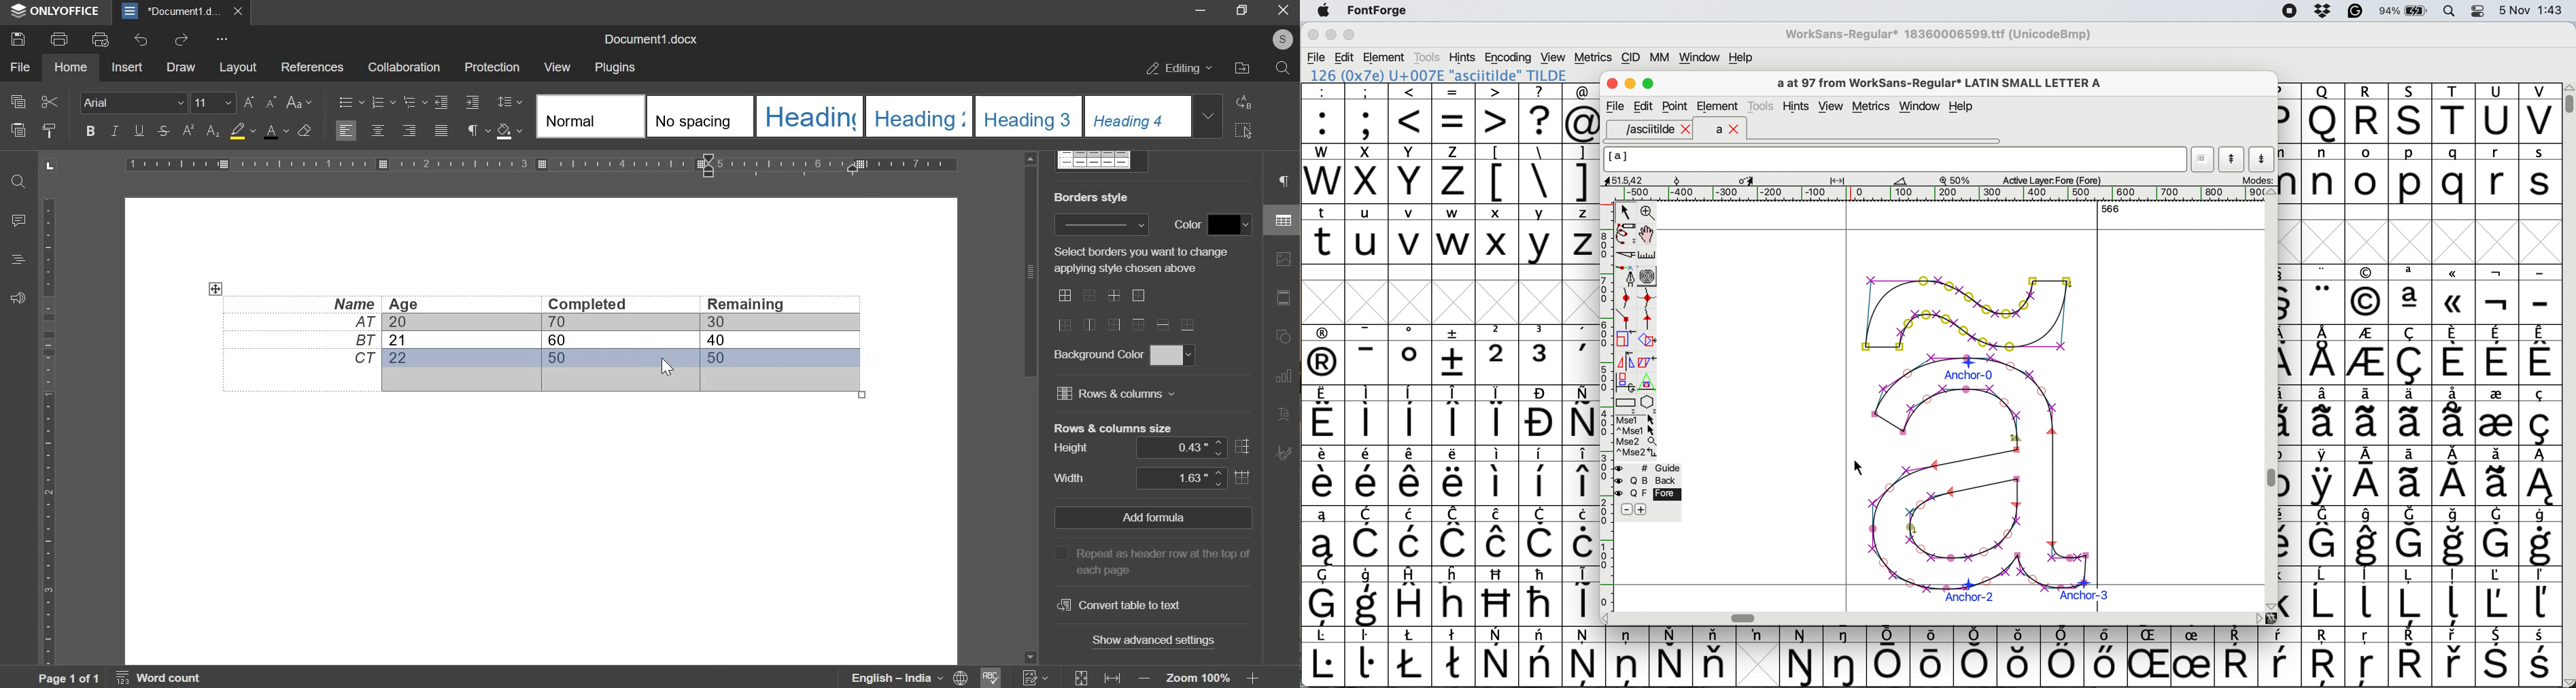 Image resolution: width=2576 pixels, height=700 pixels. Describe the element at coordinates (2455, 657) in the screenshot. I see `symbol` at that location.